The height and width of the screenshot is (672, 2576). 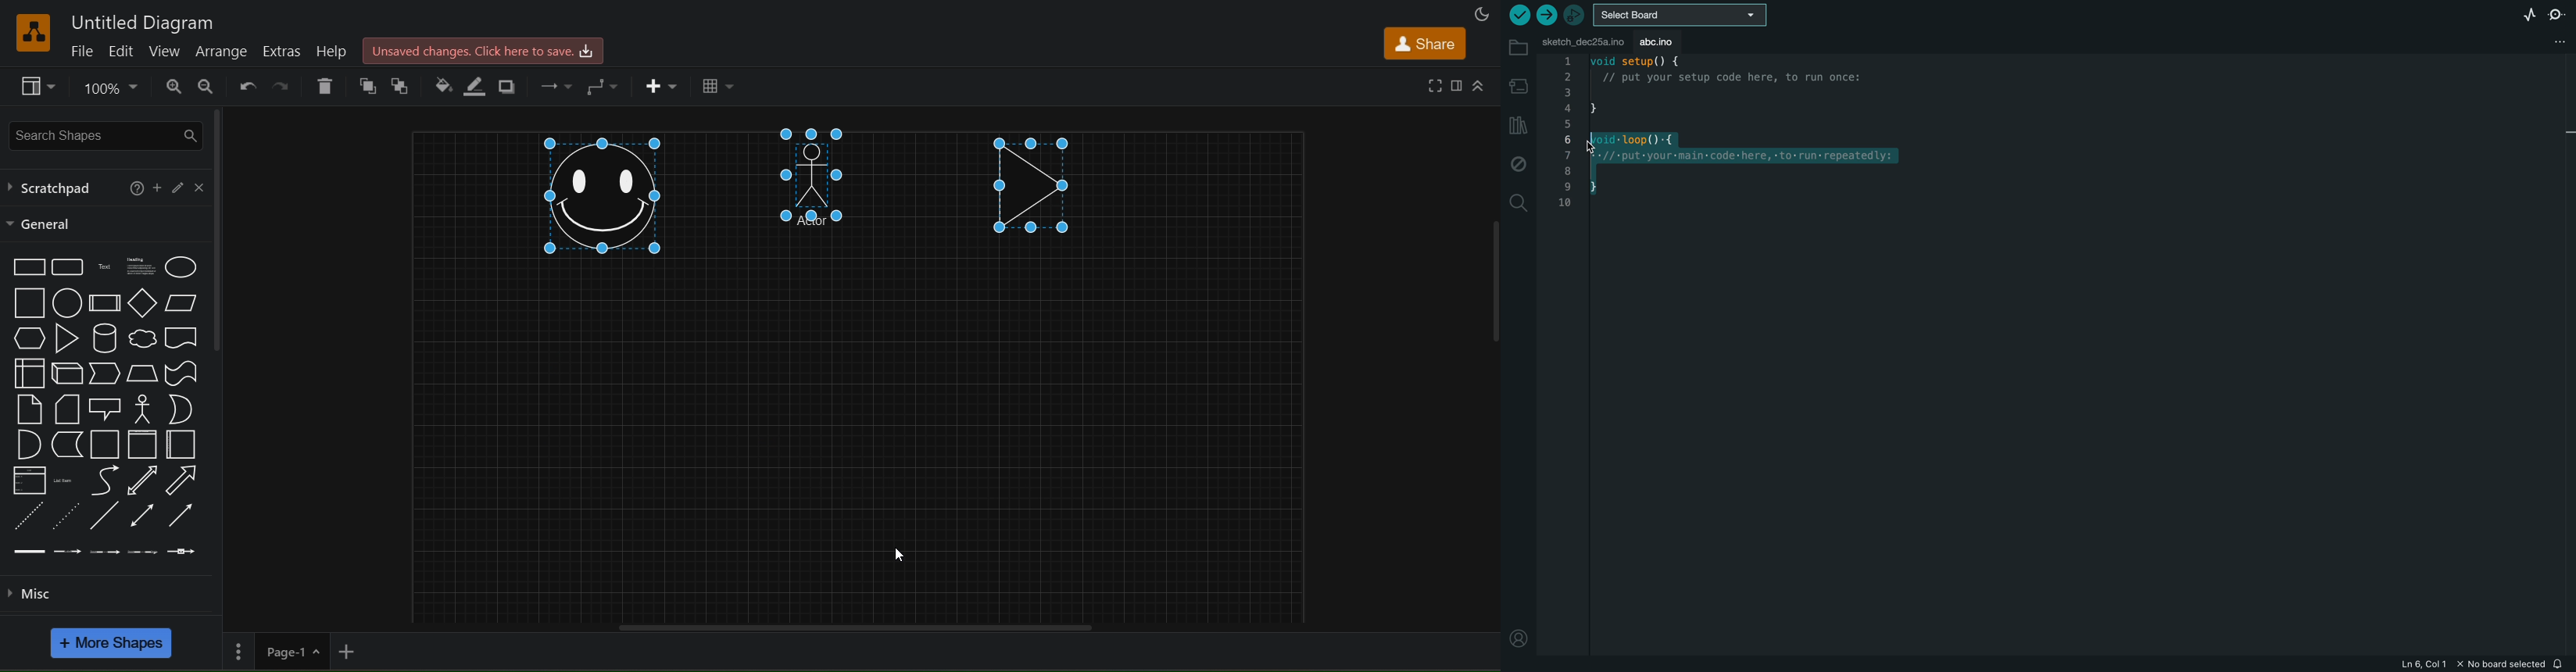 I want to click on fullscreen, so click(x=1435, y=84).